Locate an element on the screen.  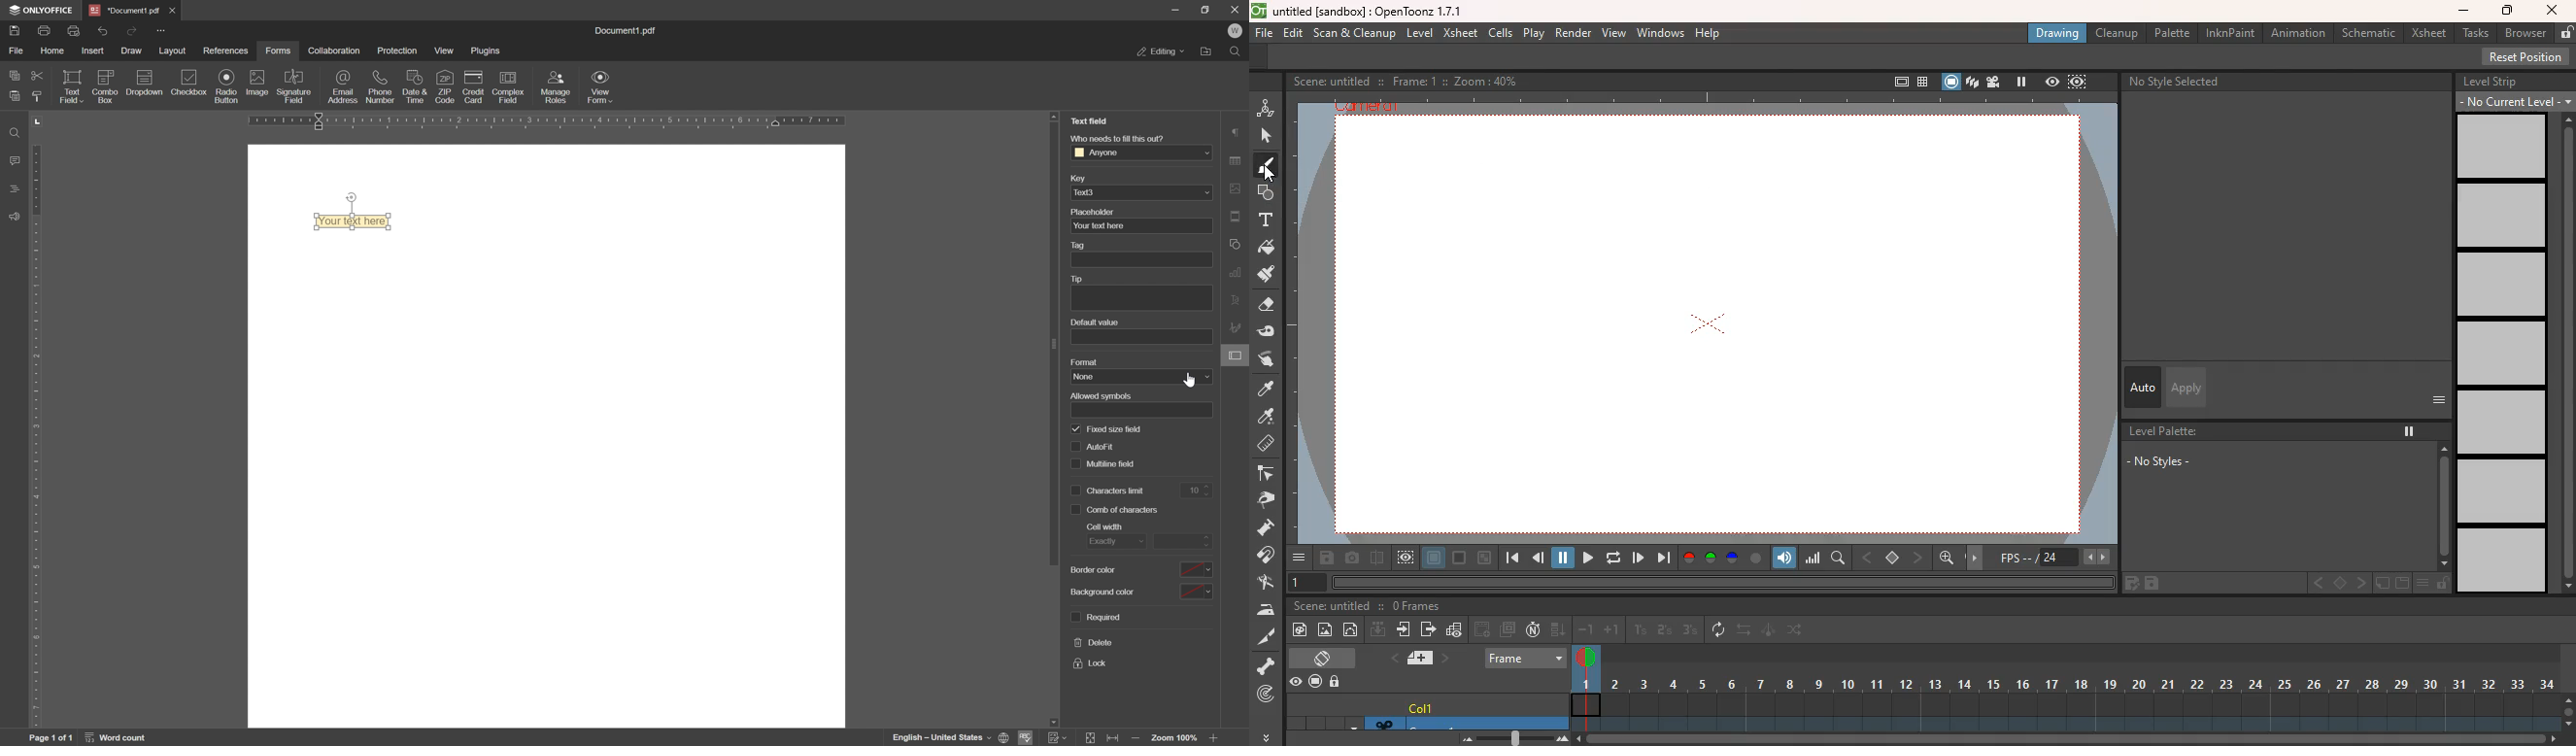
form settings is located at coordinates (1238, 357).